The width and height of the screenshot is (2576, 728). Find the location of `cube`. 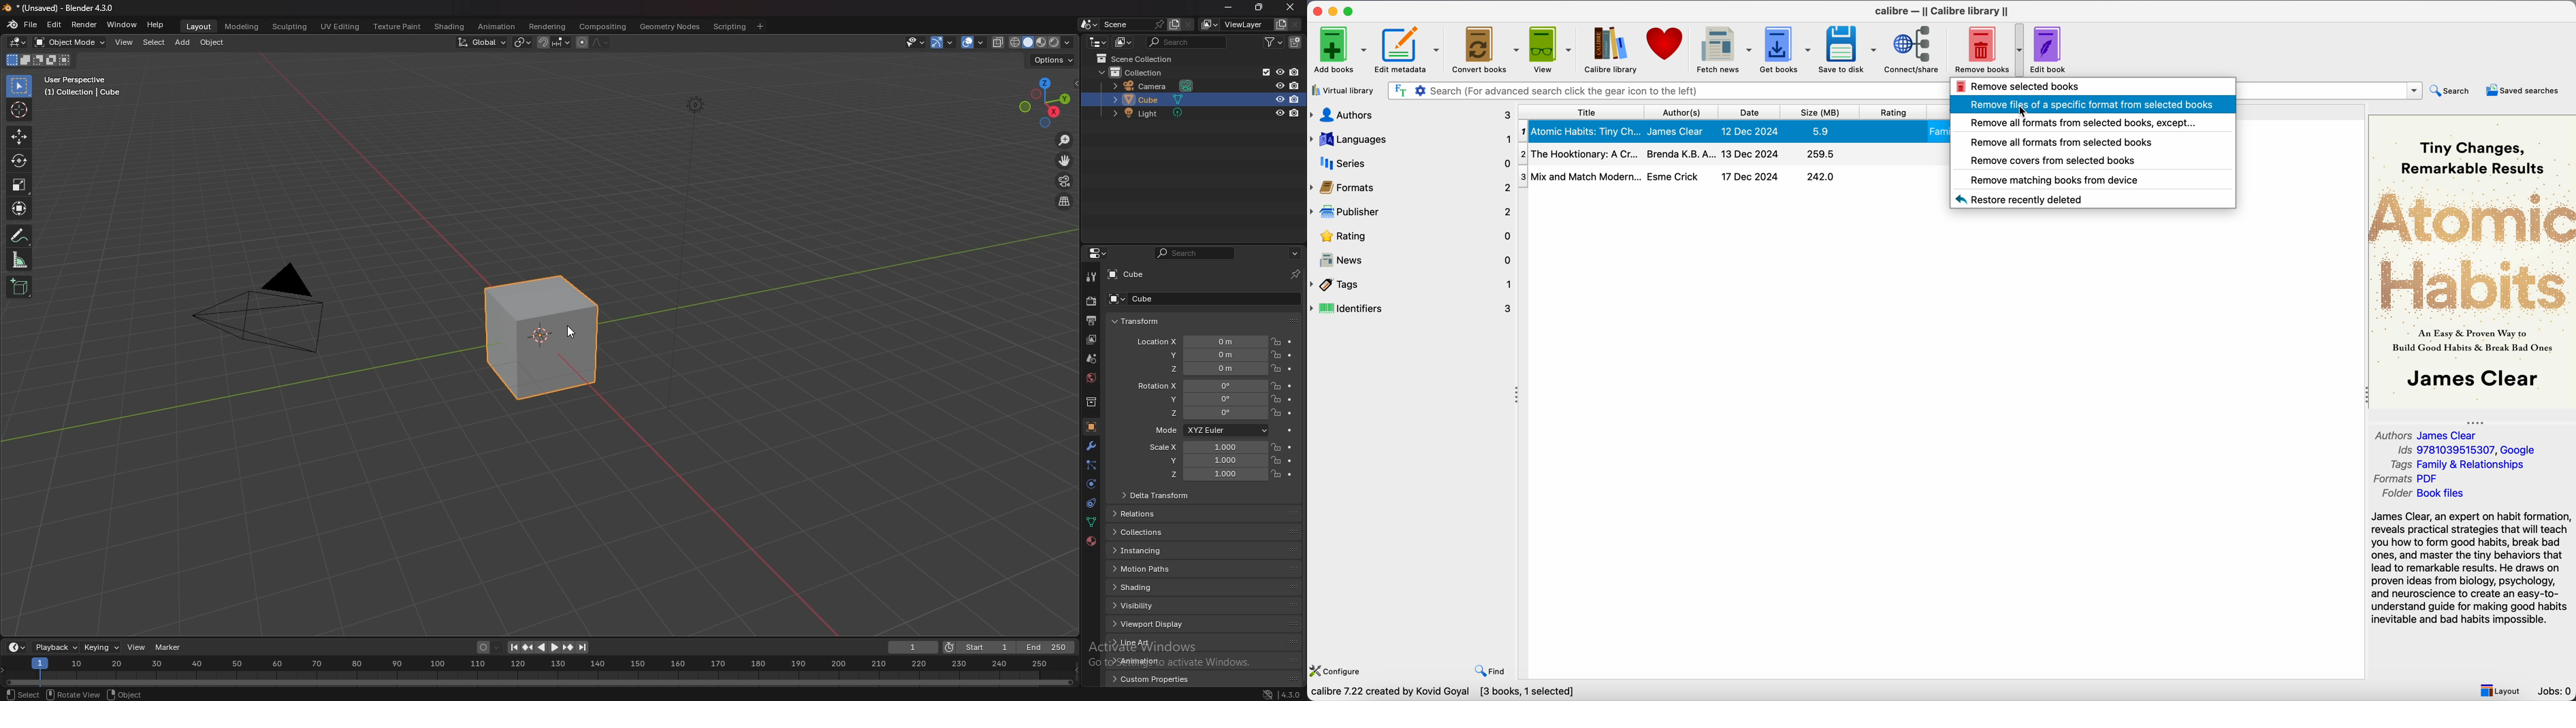

cube is located at coordinates (1135, 273).